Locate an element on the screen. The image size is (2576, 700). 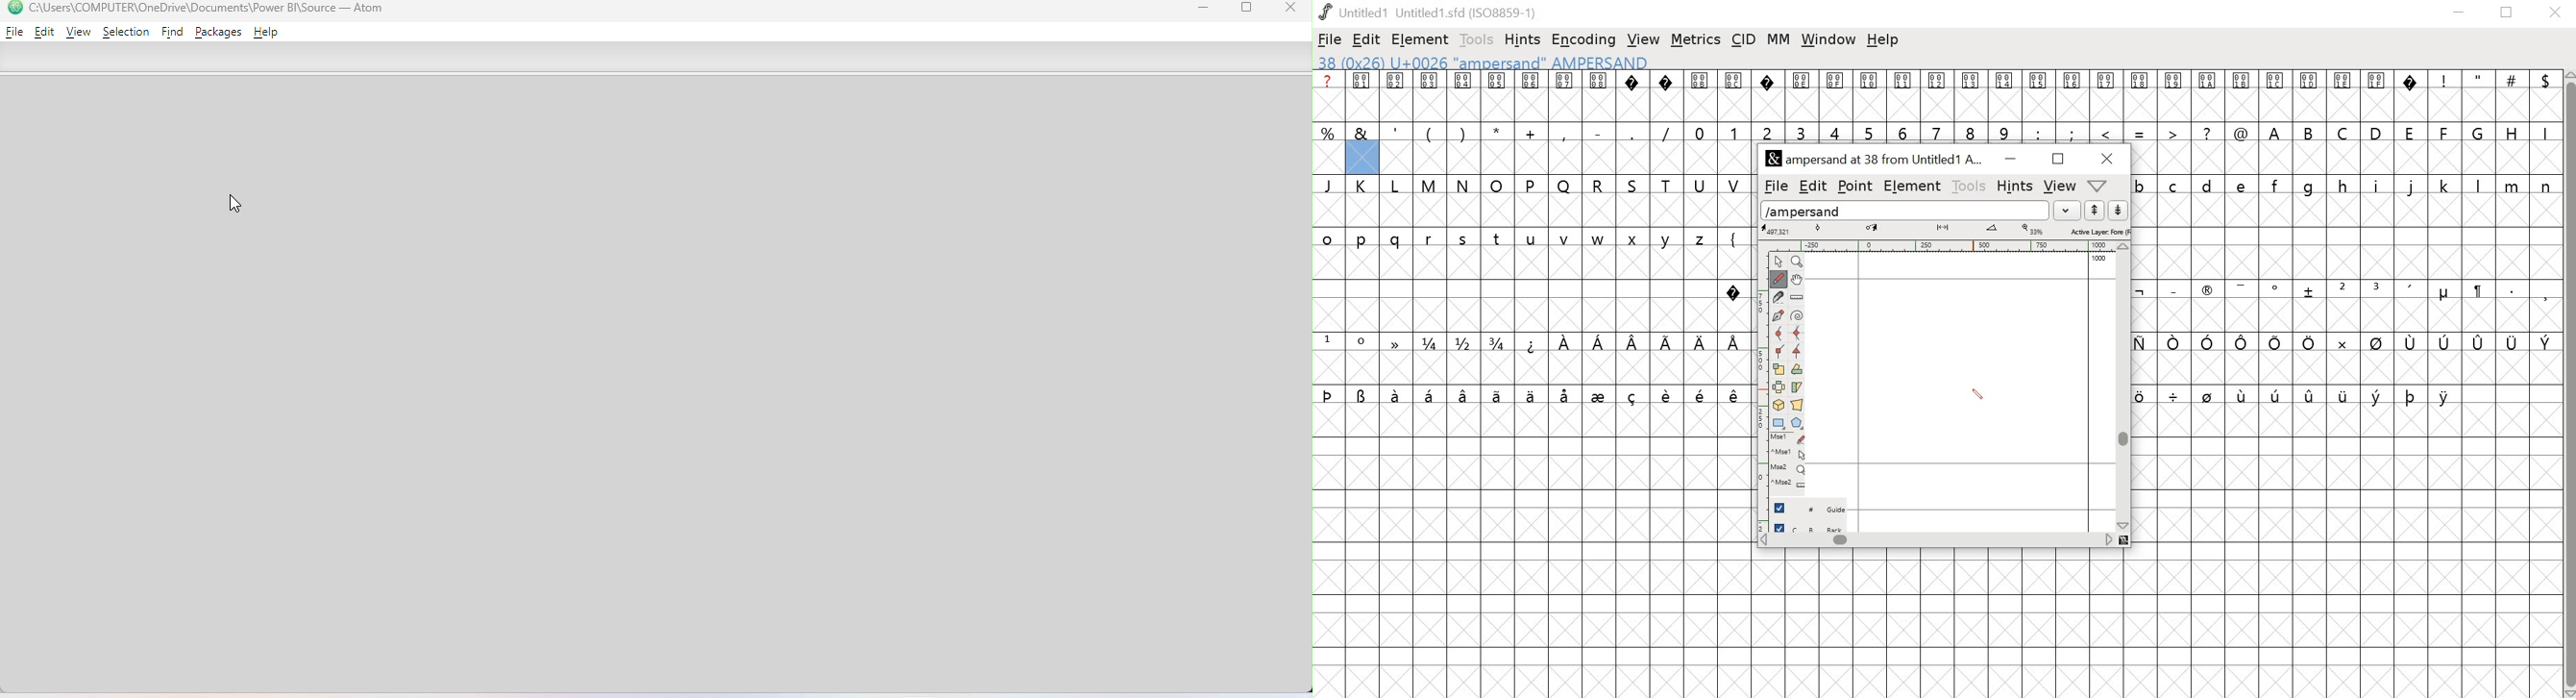
file is located at coordinates (1773, 187).